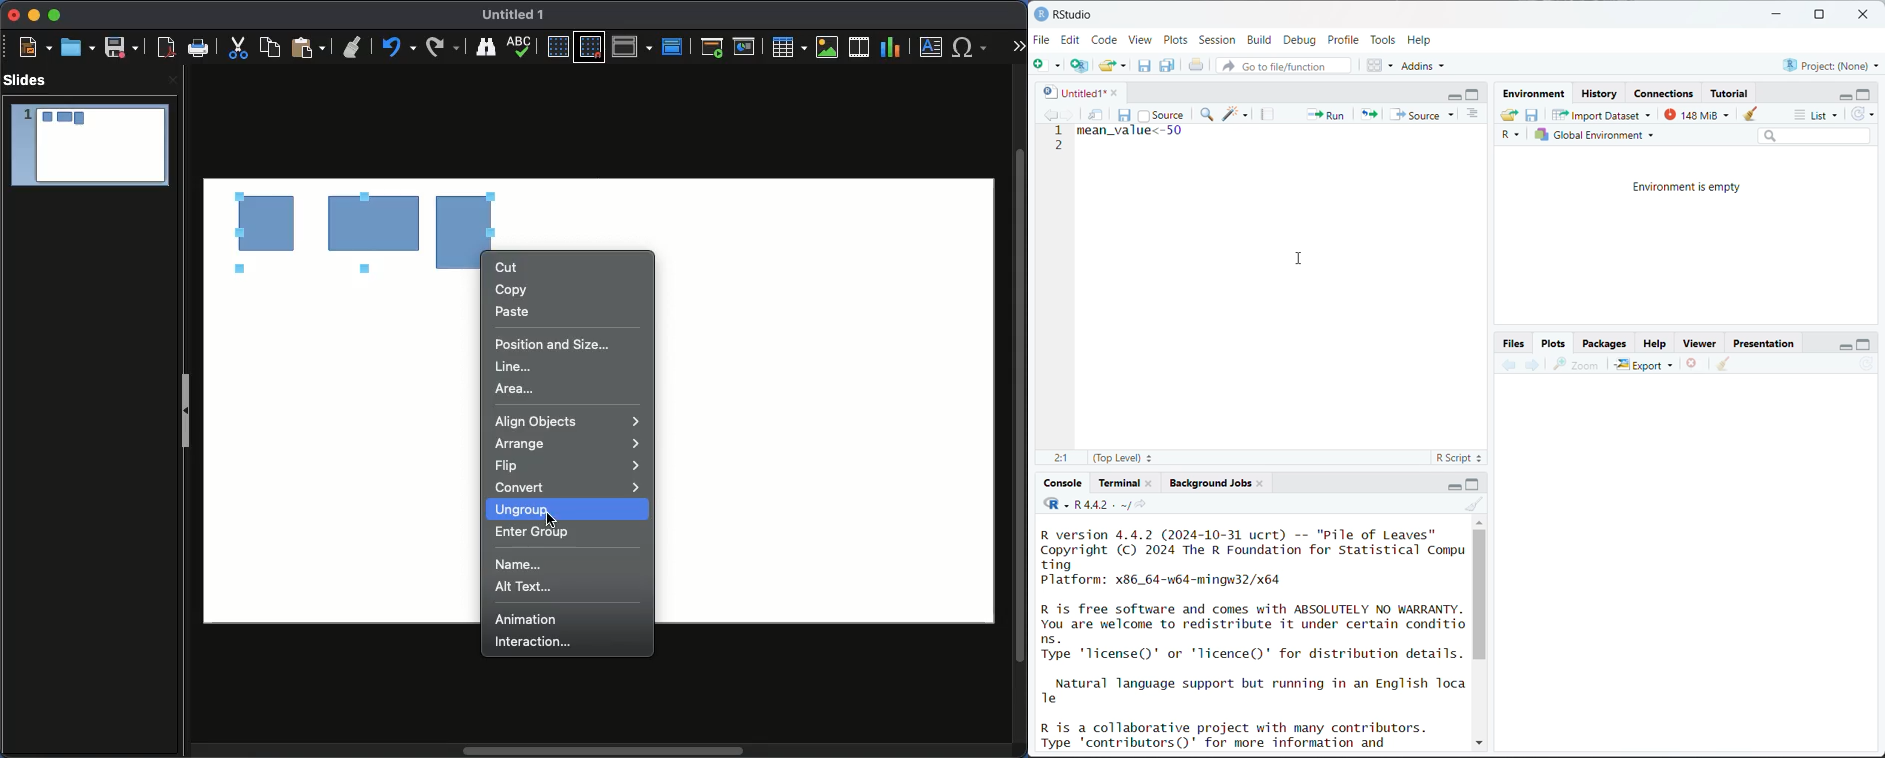 The height and width of the screenshot is (784, 1904). I want to click on Presentation, so click(1764, 344).